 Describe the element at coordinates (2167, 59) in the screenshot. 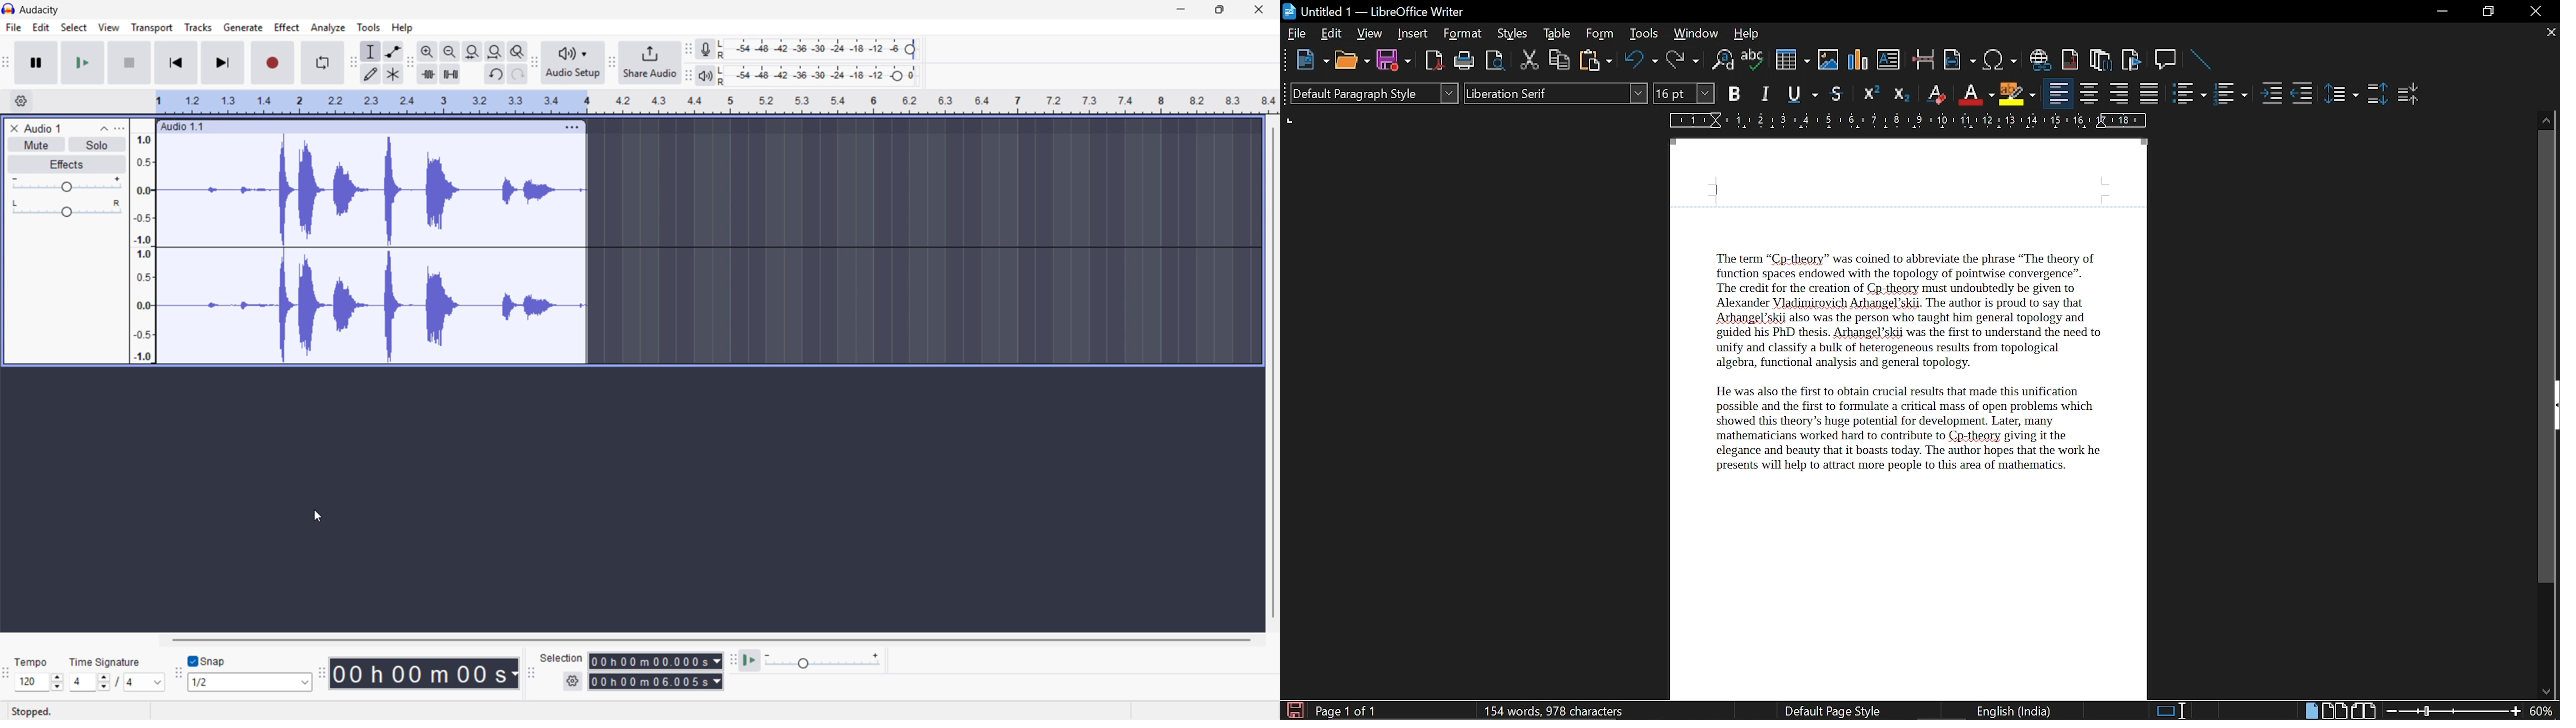

I see `Insert comment` at that location.